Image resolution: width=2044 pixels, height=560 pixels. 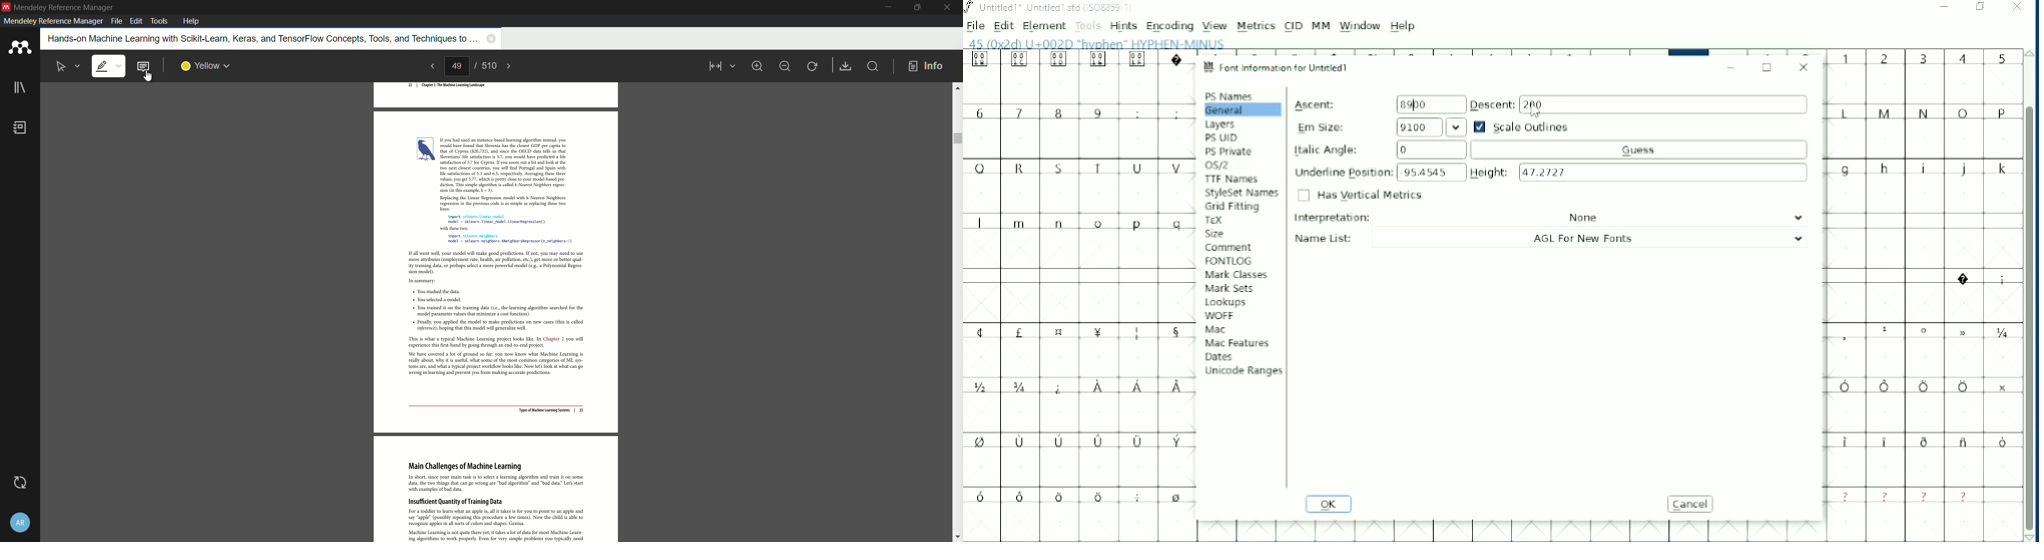 What do you see at coordinates (19, 522) in the screenshot?
I see `account and help` at bounding box center [19, 522].